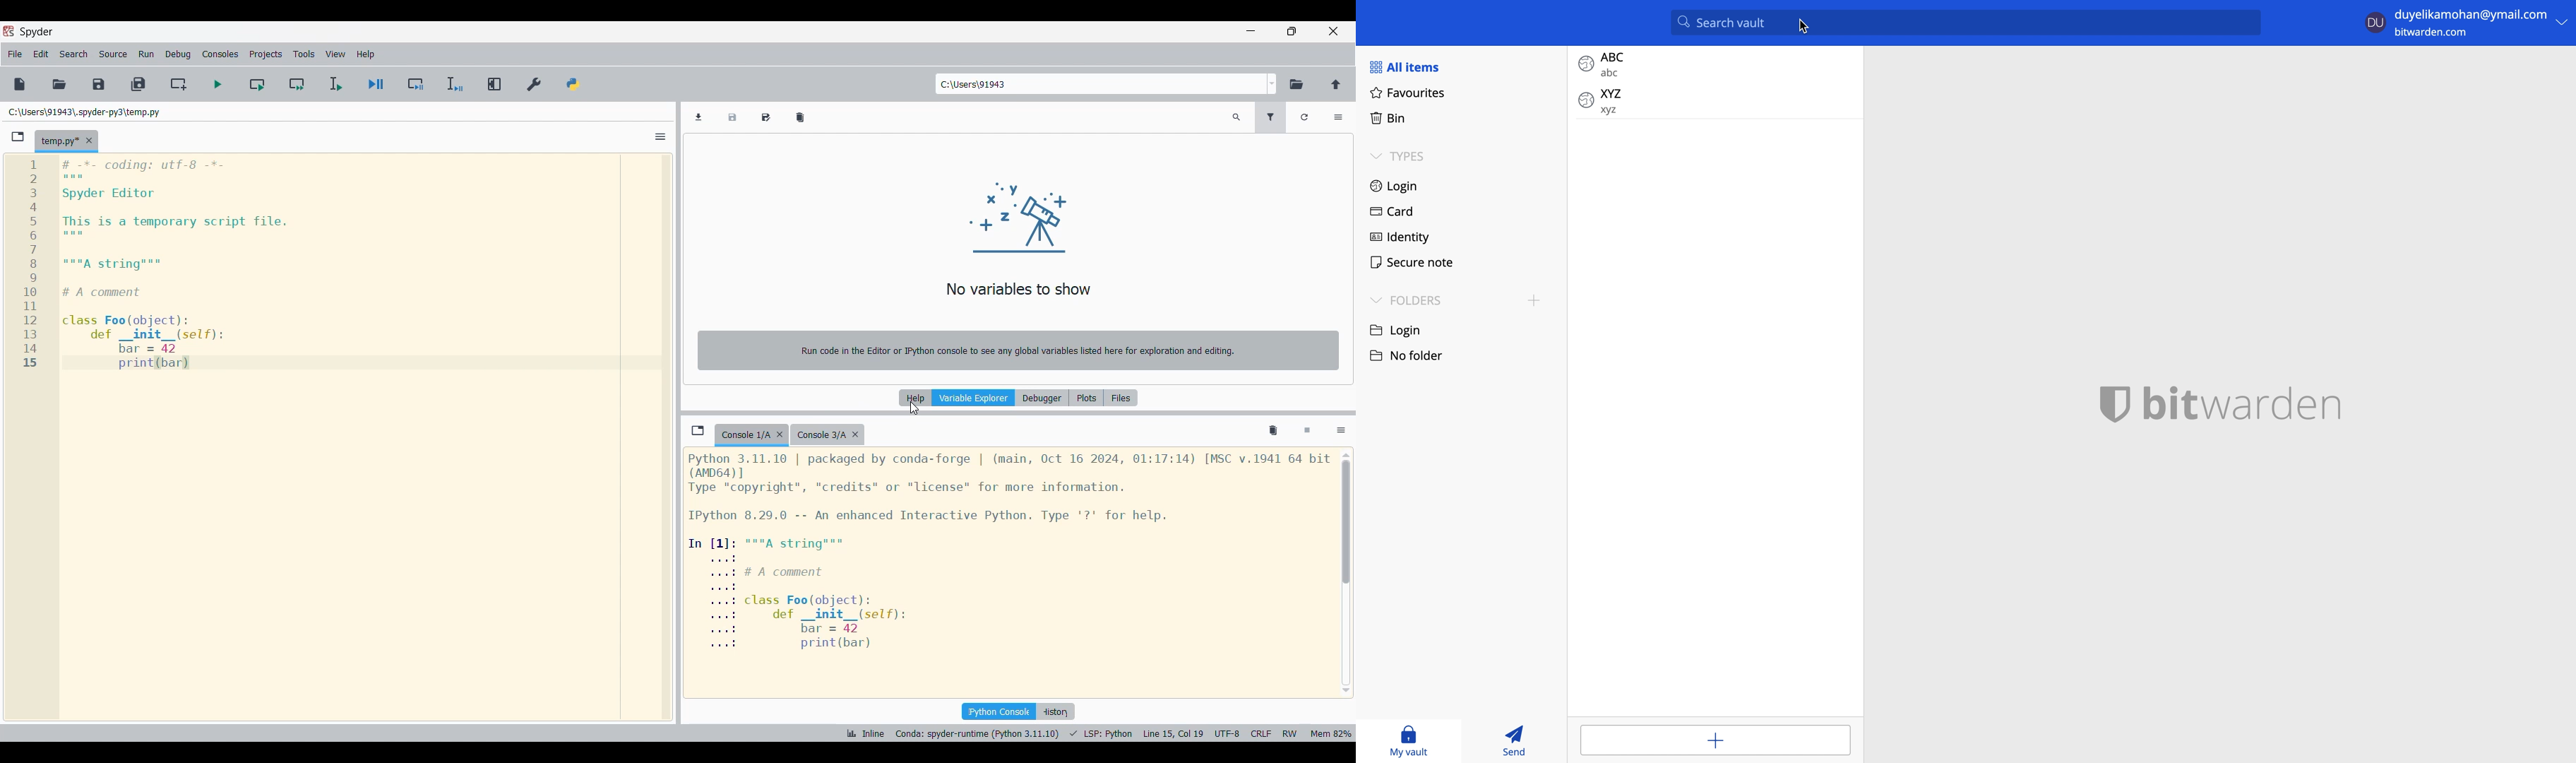 The height and width of the screenshot is (784, 2576). What do you see at coordinates (336, 54) in the screenshot?
I see `View menu` at bounding box center [336, 54].